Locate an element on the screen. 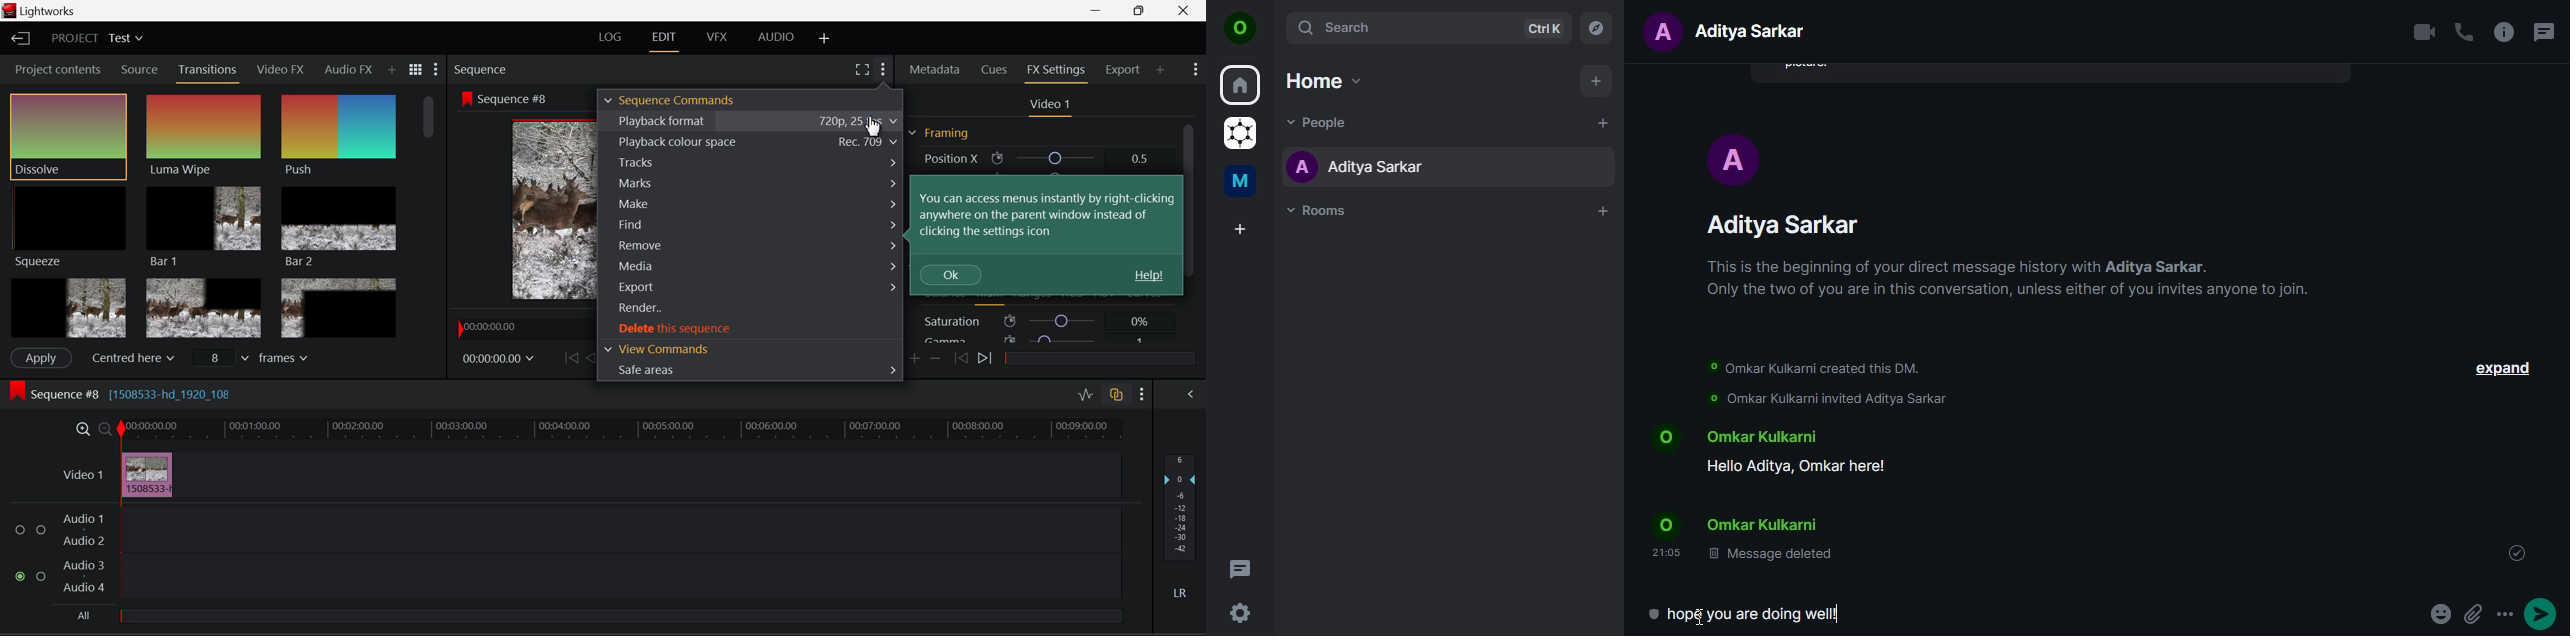 The height and width of the screenshot is (644, 2576). start chat is located at coordinates (1604, 123).